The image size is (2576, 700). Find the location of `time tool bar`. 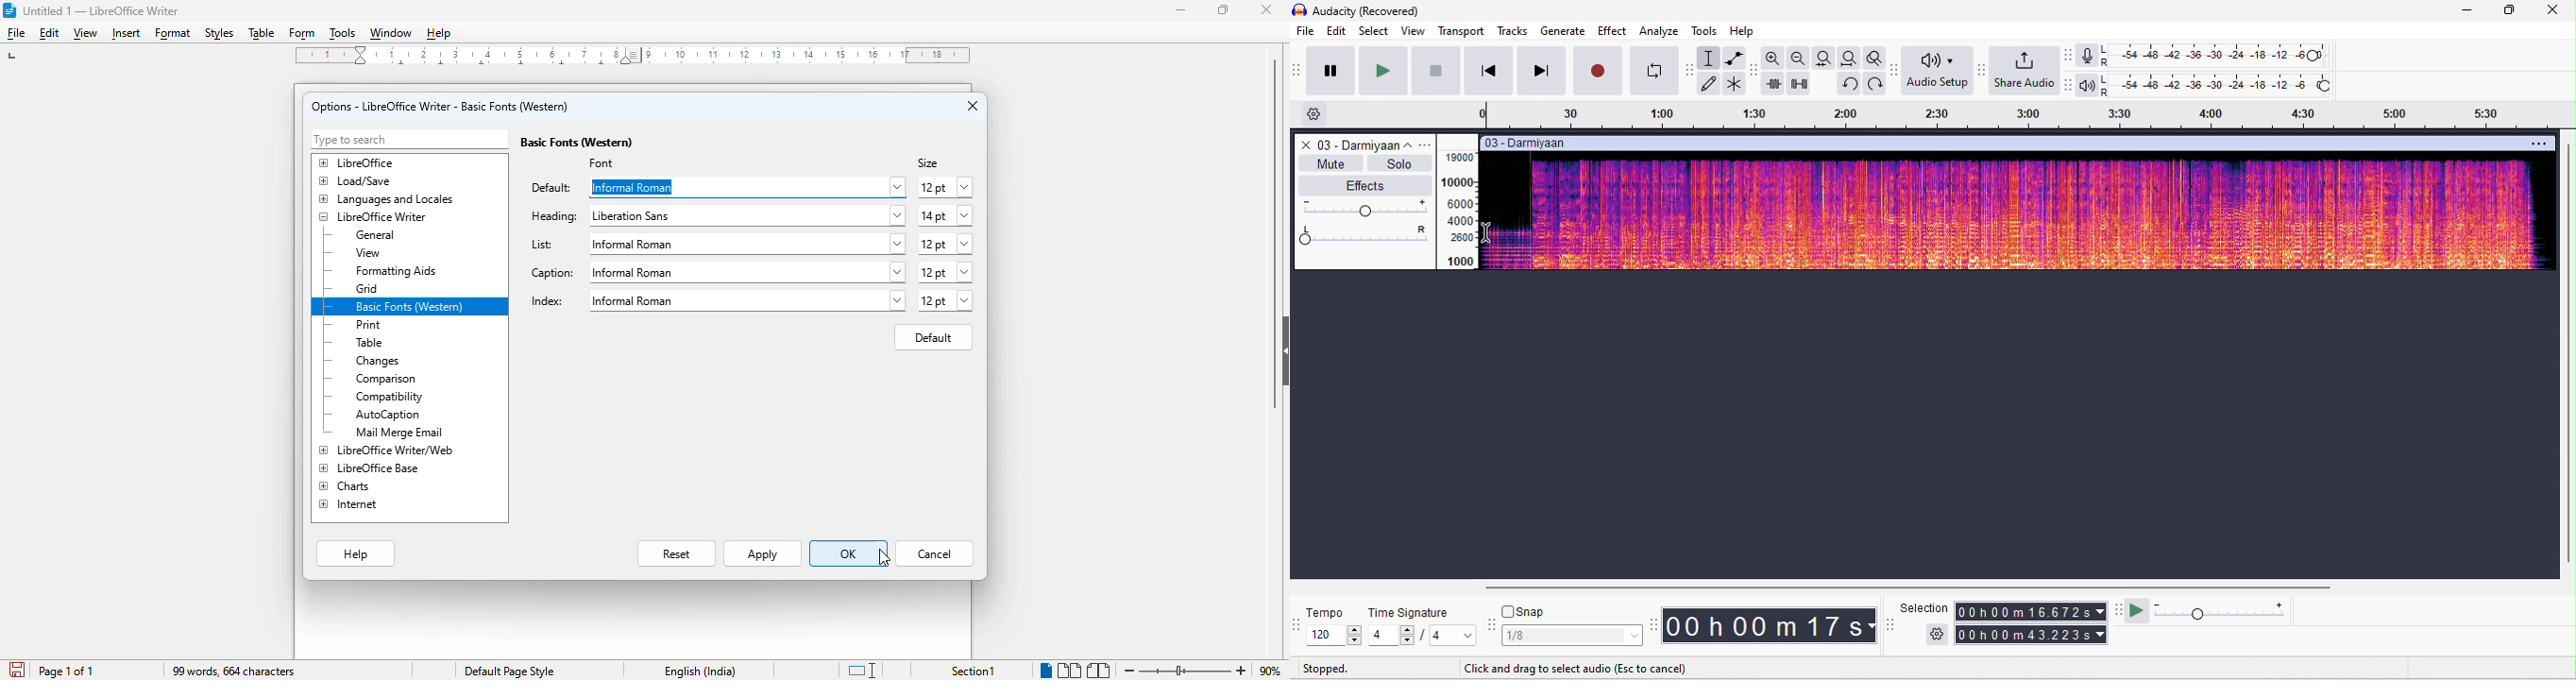

time tool bar is located at coordinates (1656, 624).